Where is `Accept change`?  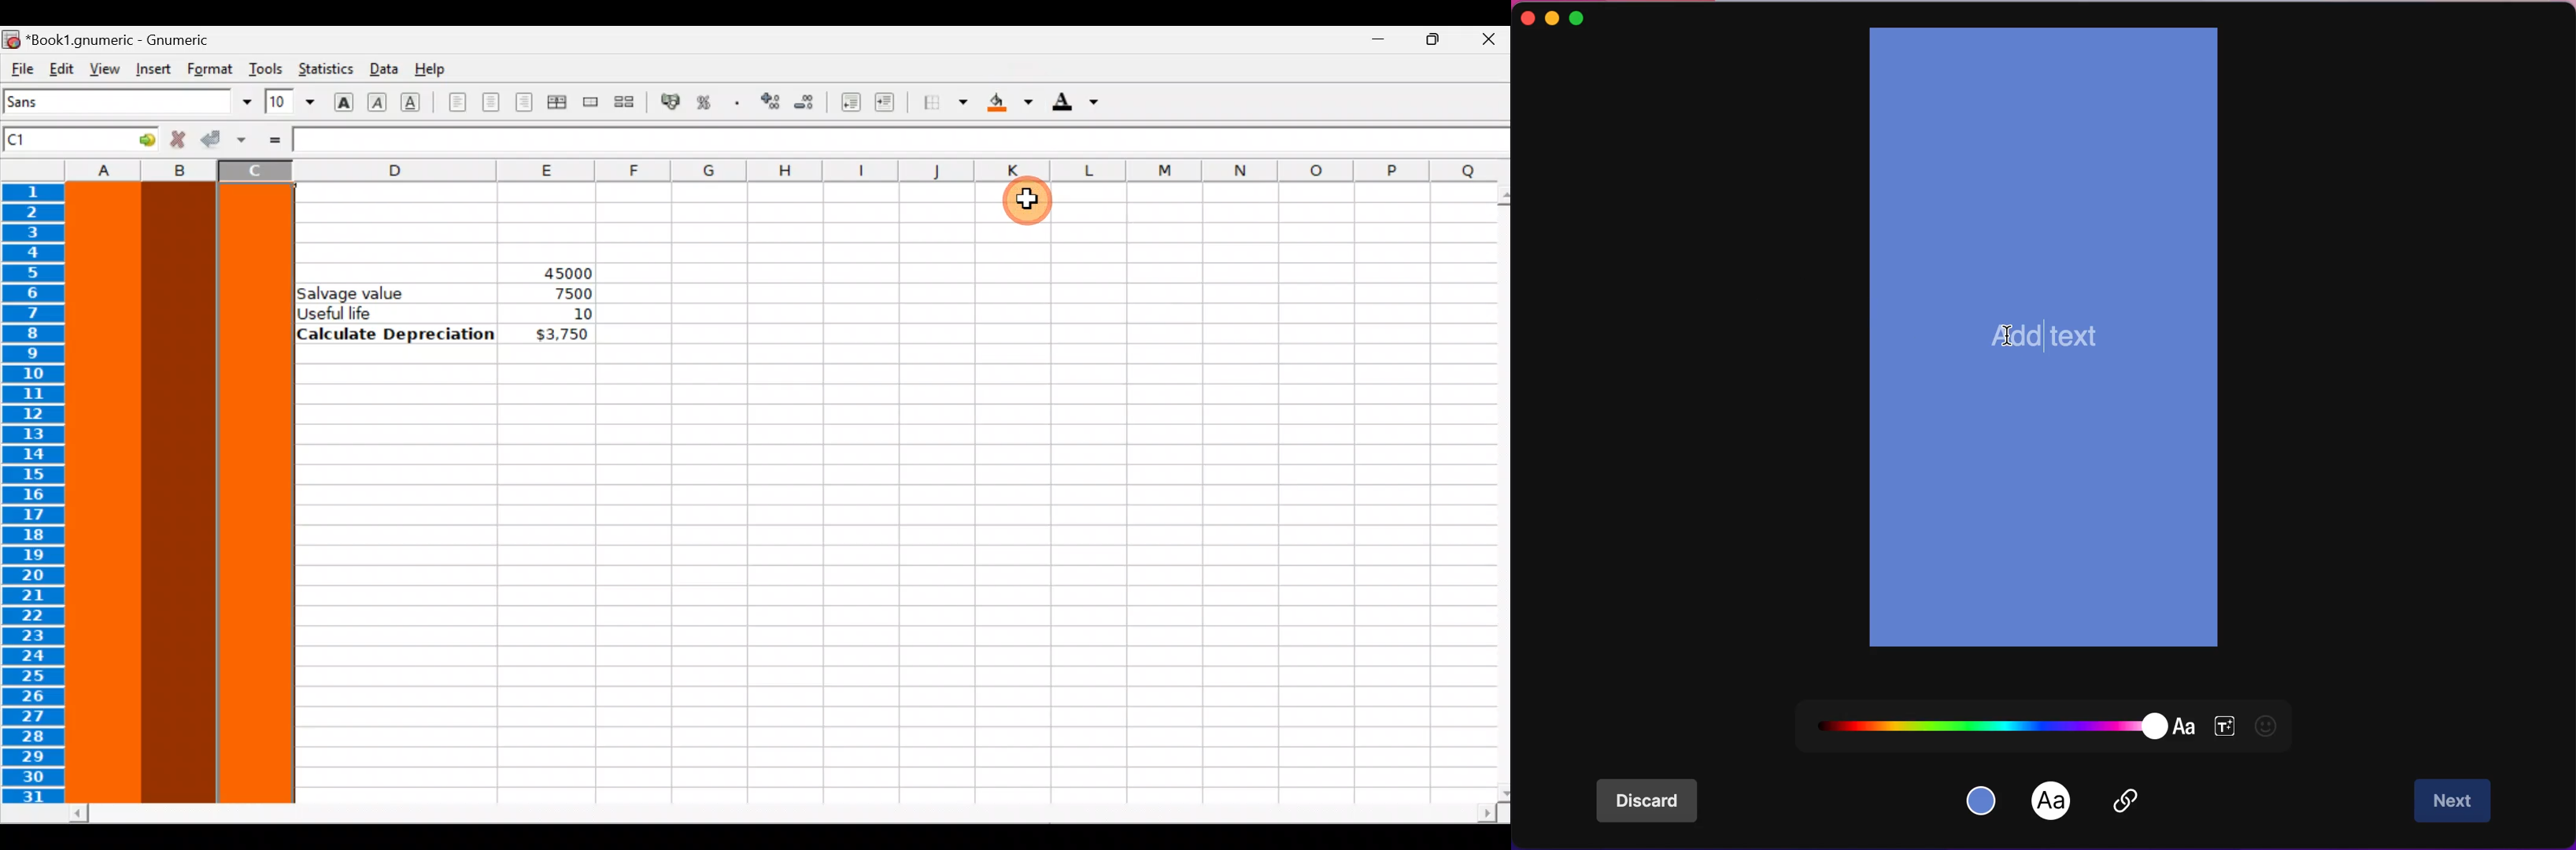
Accept change is located at coordinates (223, 140).